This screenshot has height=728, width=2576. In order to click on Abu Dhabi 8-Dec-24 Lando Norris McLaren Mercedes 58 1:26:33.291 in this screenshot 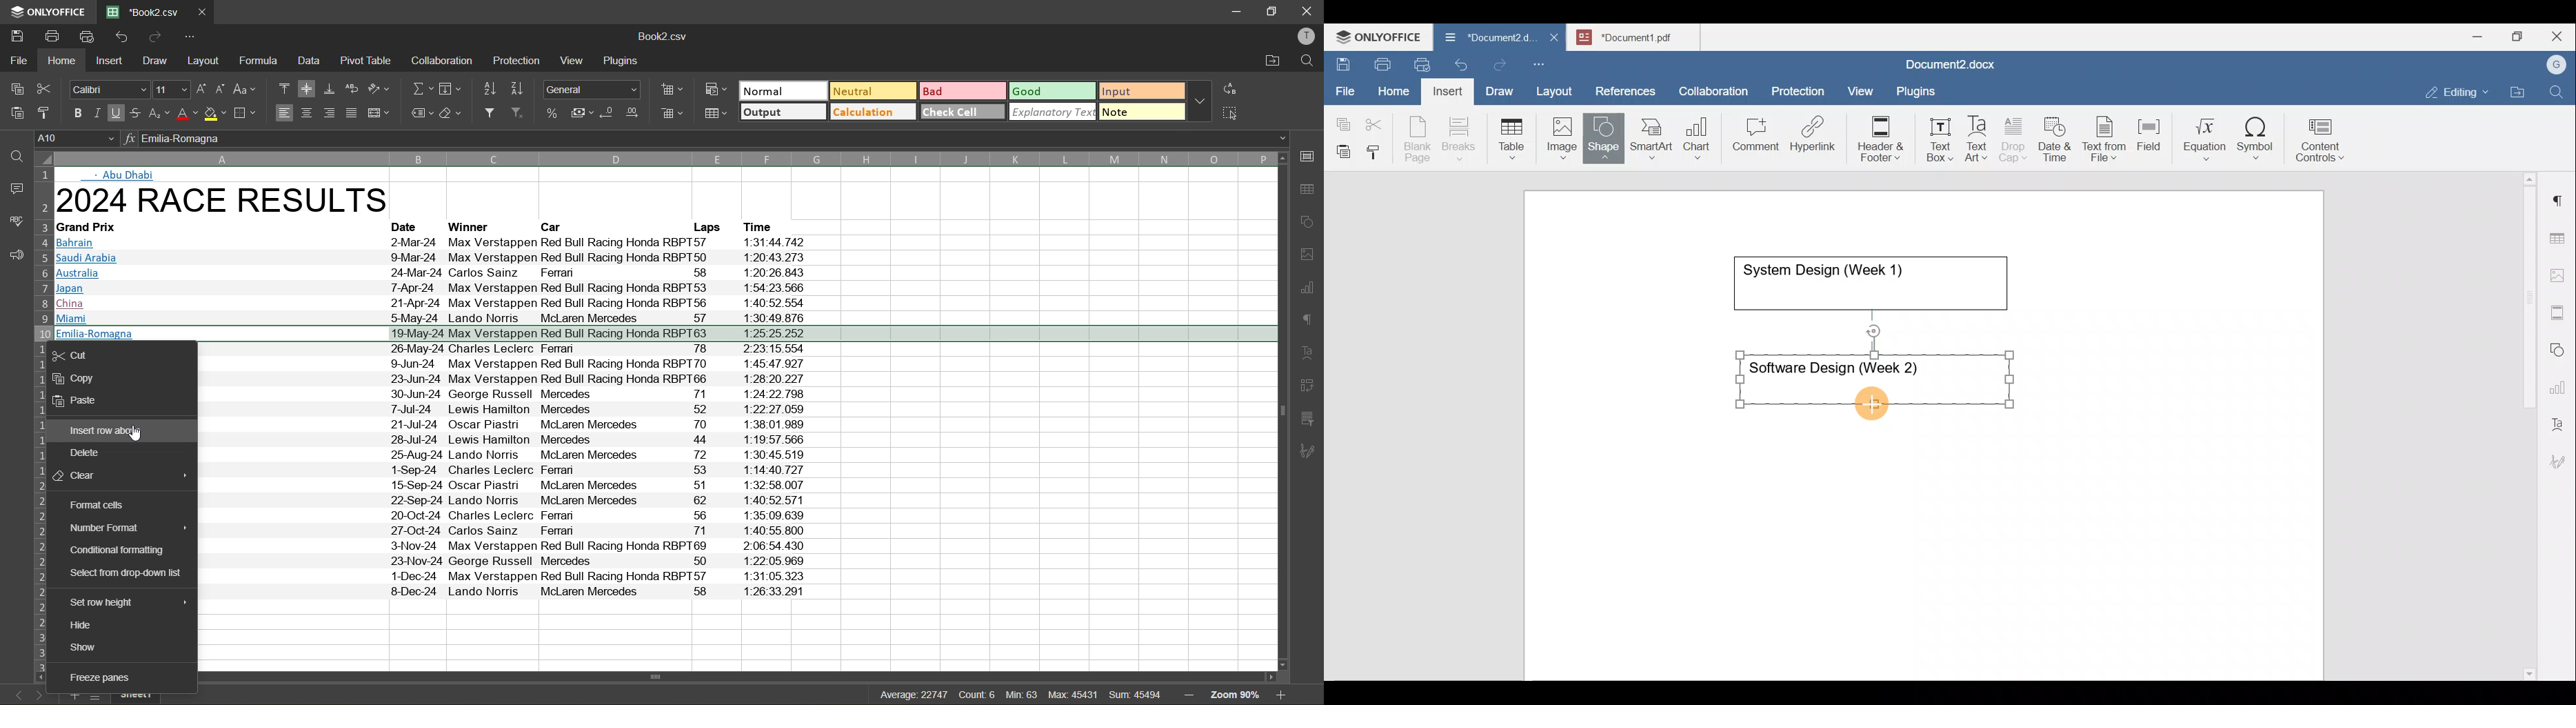, I will do `click(503, 592)`.